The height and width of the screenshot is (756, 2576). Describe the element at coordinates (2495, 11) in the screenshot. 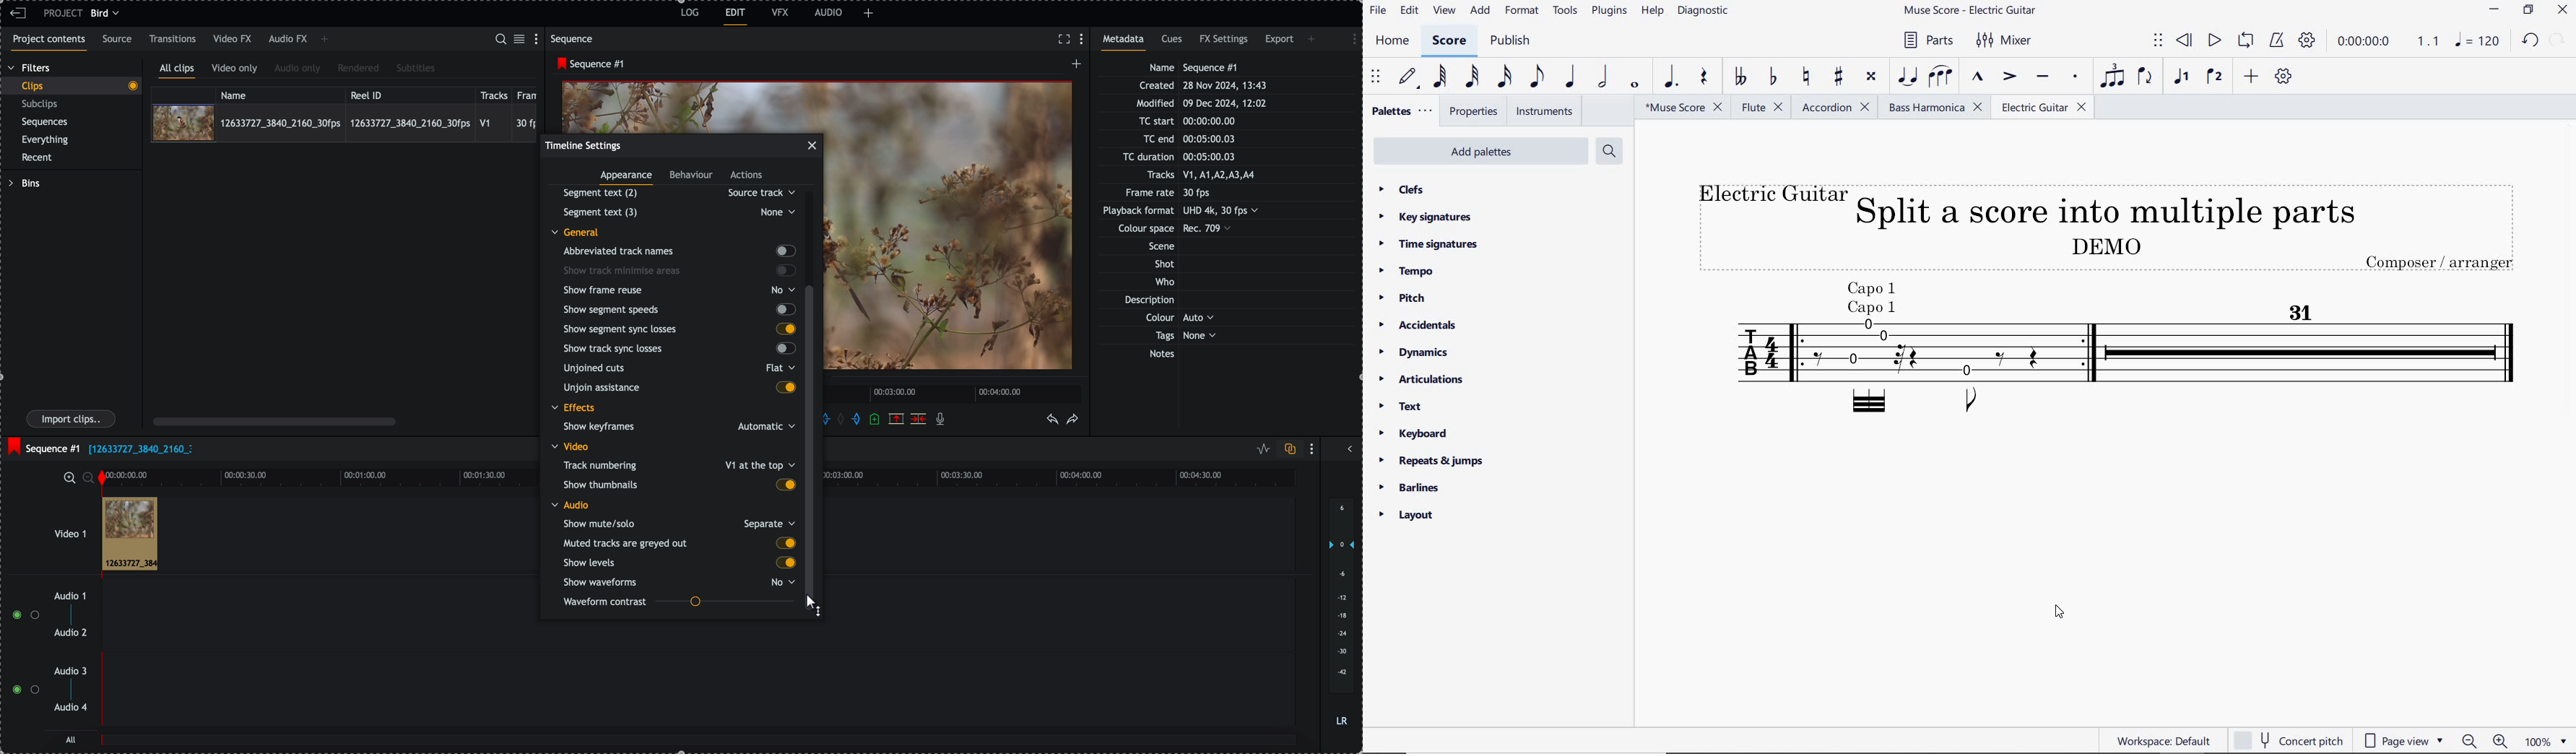

I see `MINIMIZE` at that location.